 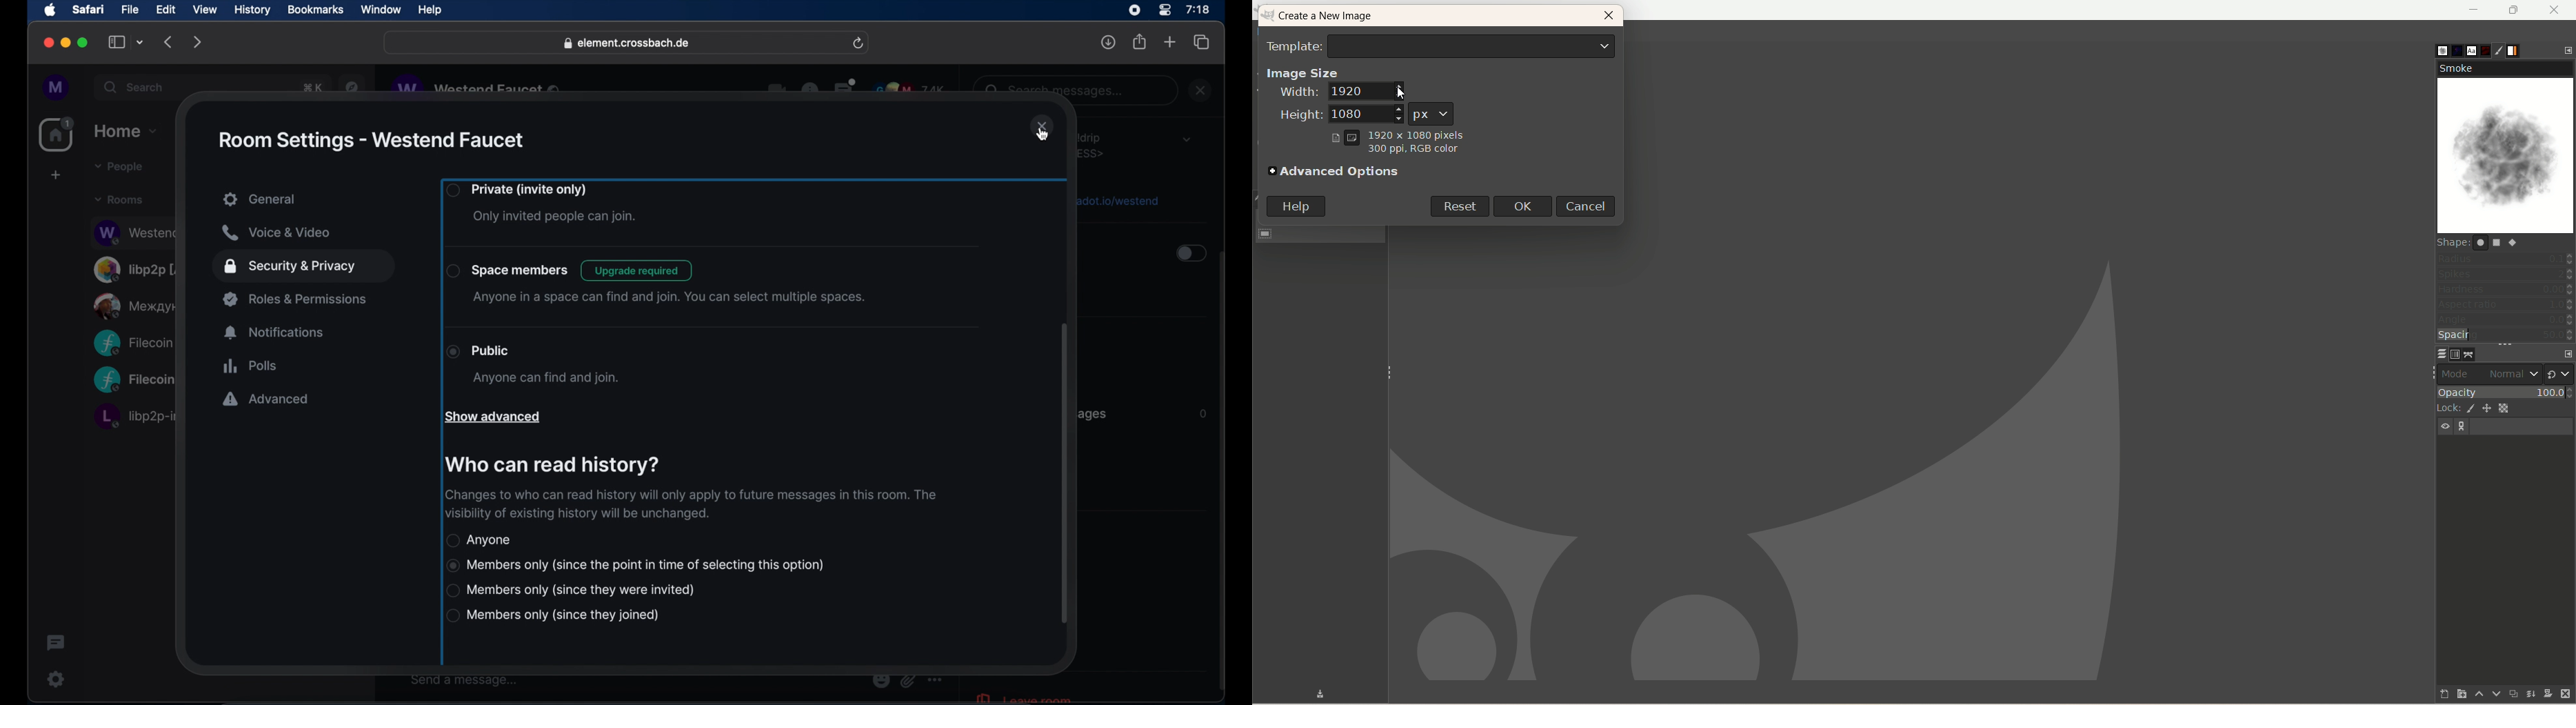 I want to click on obscure icon, so click(x=908, y=680).